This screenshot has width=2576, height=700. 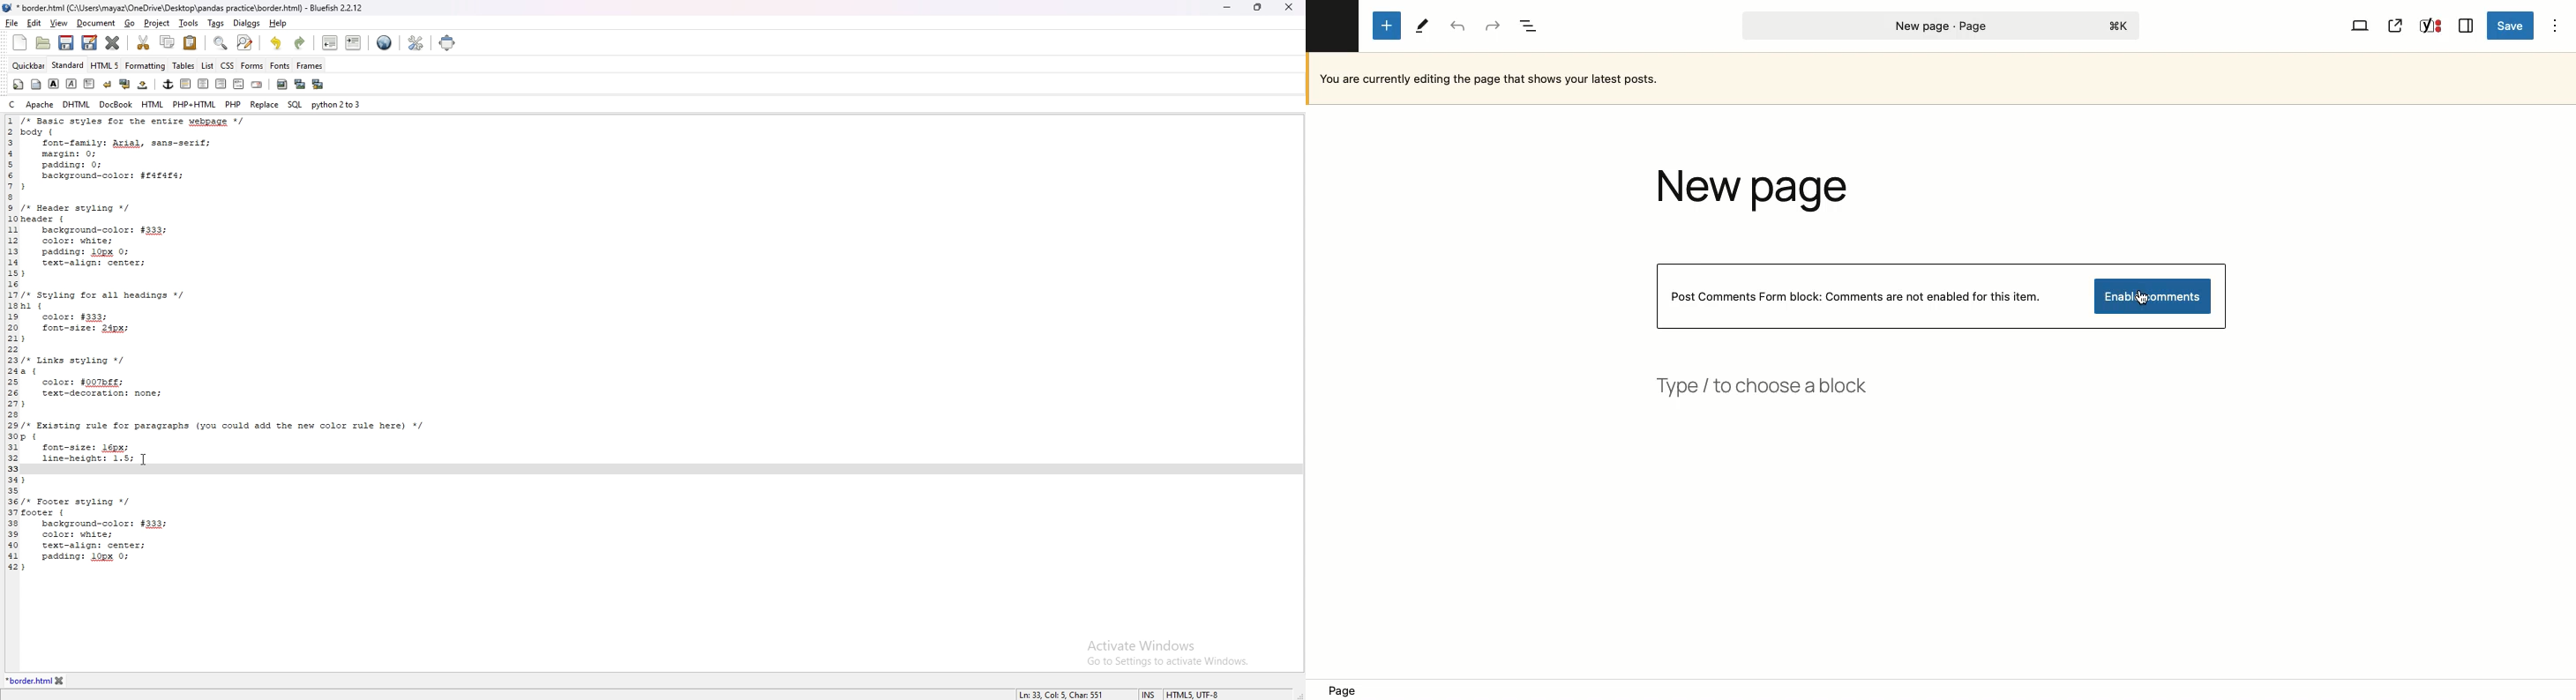 What do you see at coordinates (79, 680) in the screenshot?
I see `close tab` at bounding box center [79, 680].